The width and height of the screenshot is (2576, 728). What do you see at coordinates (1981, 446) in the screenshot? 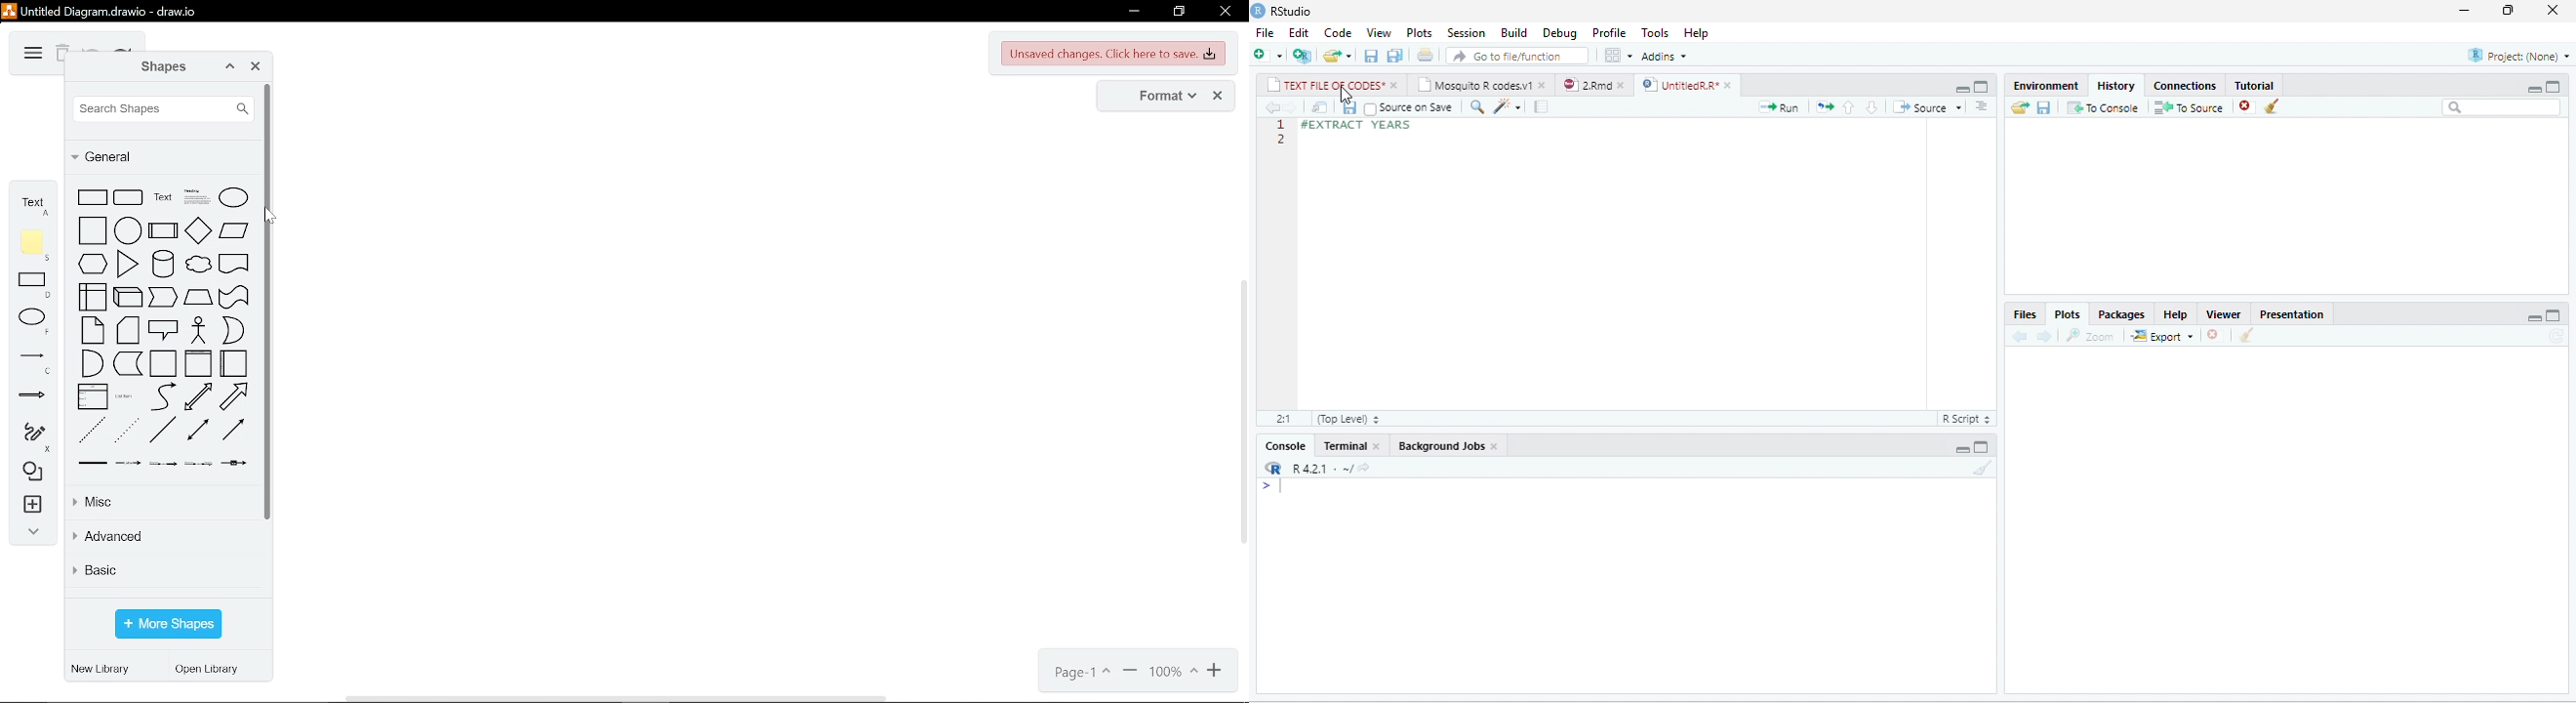
I see `maximize` at bounding box center [1981, 446].